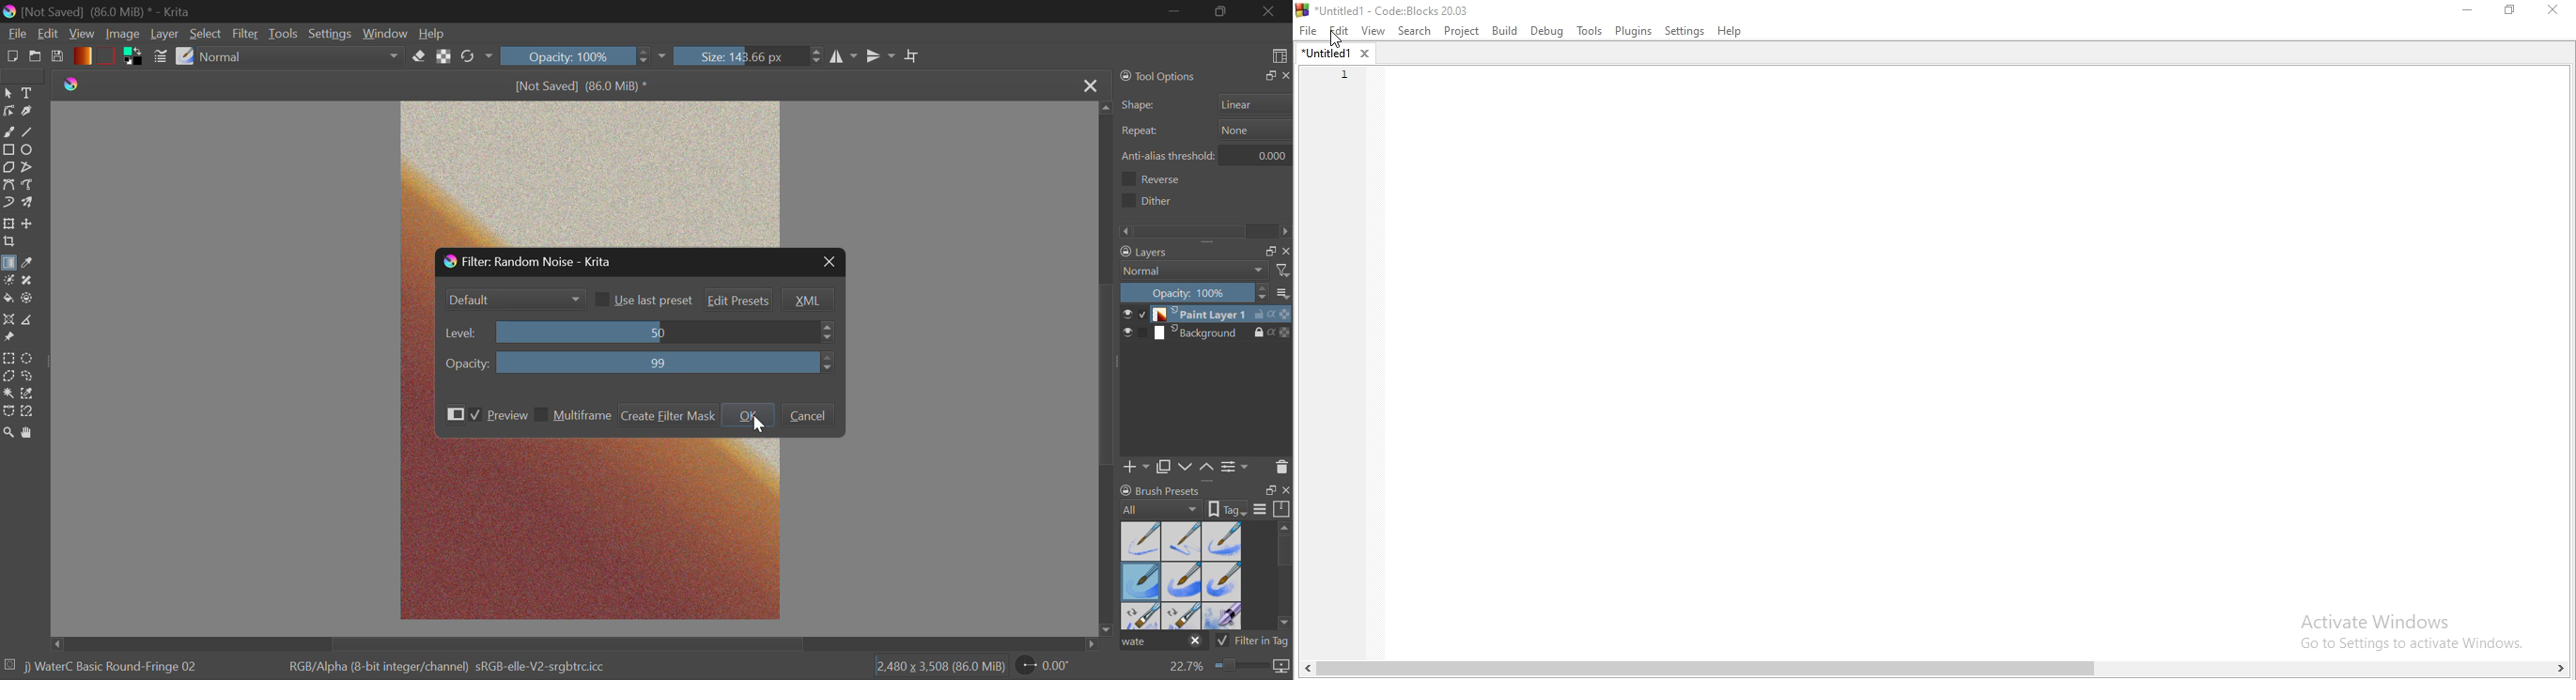 This screenshot has height=700, width=2576. I want to click on Edit, so click(48, 34).